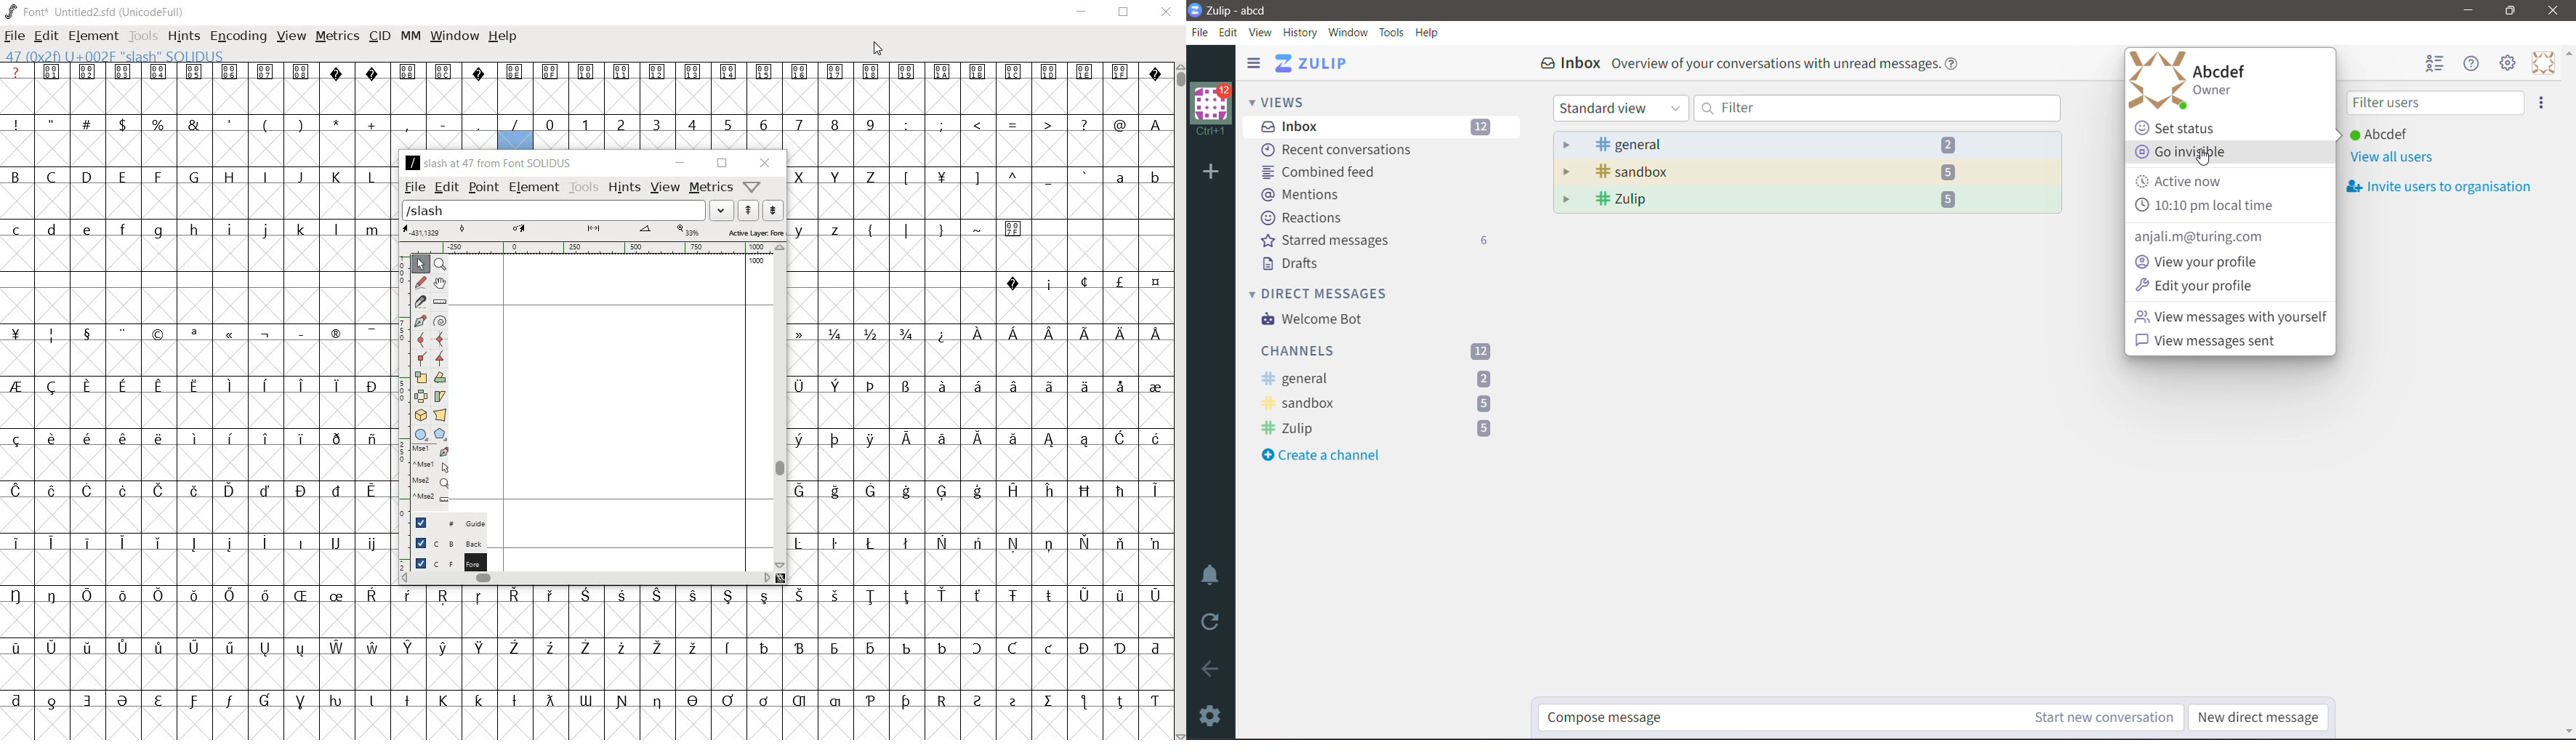 The height and width of the screenshot is (756, 2576). I want to click on scale the selection, so click(419, 377).